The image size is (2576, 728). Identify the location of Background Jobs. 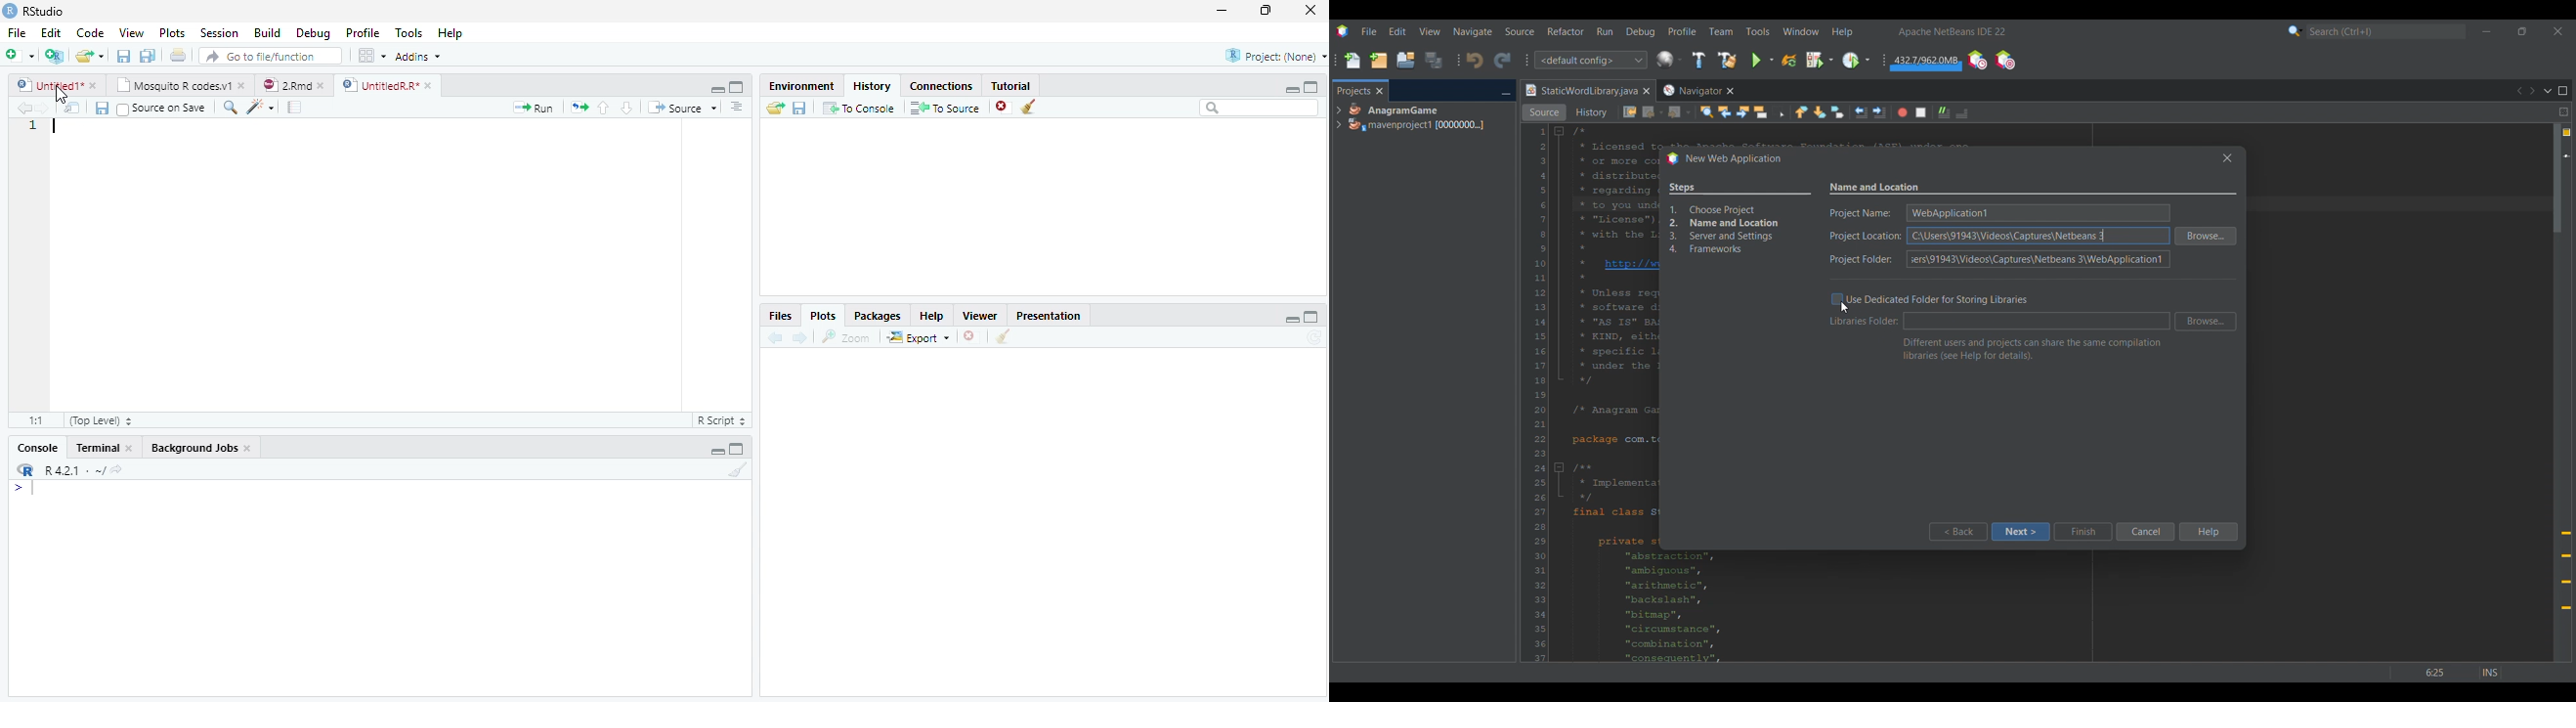
(202, 447).